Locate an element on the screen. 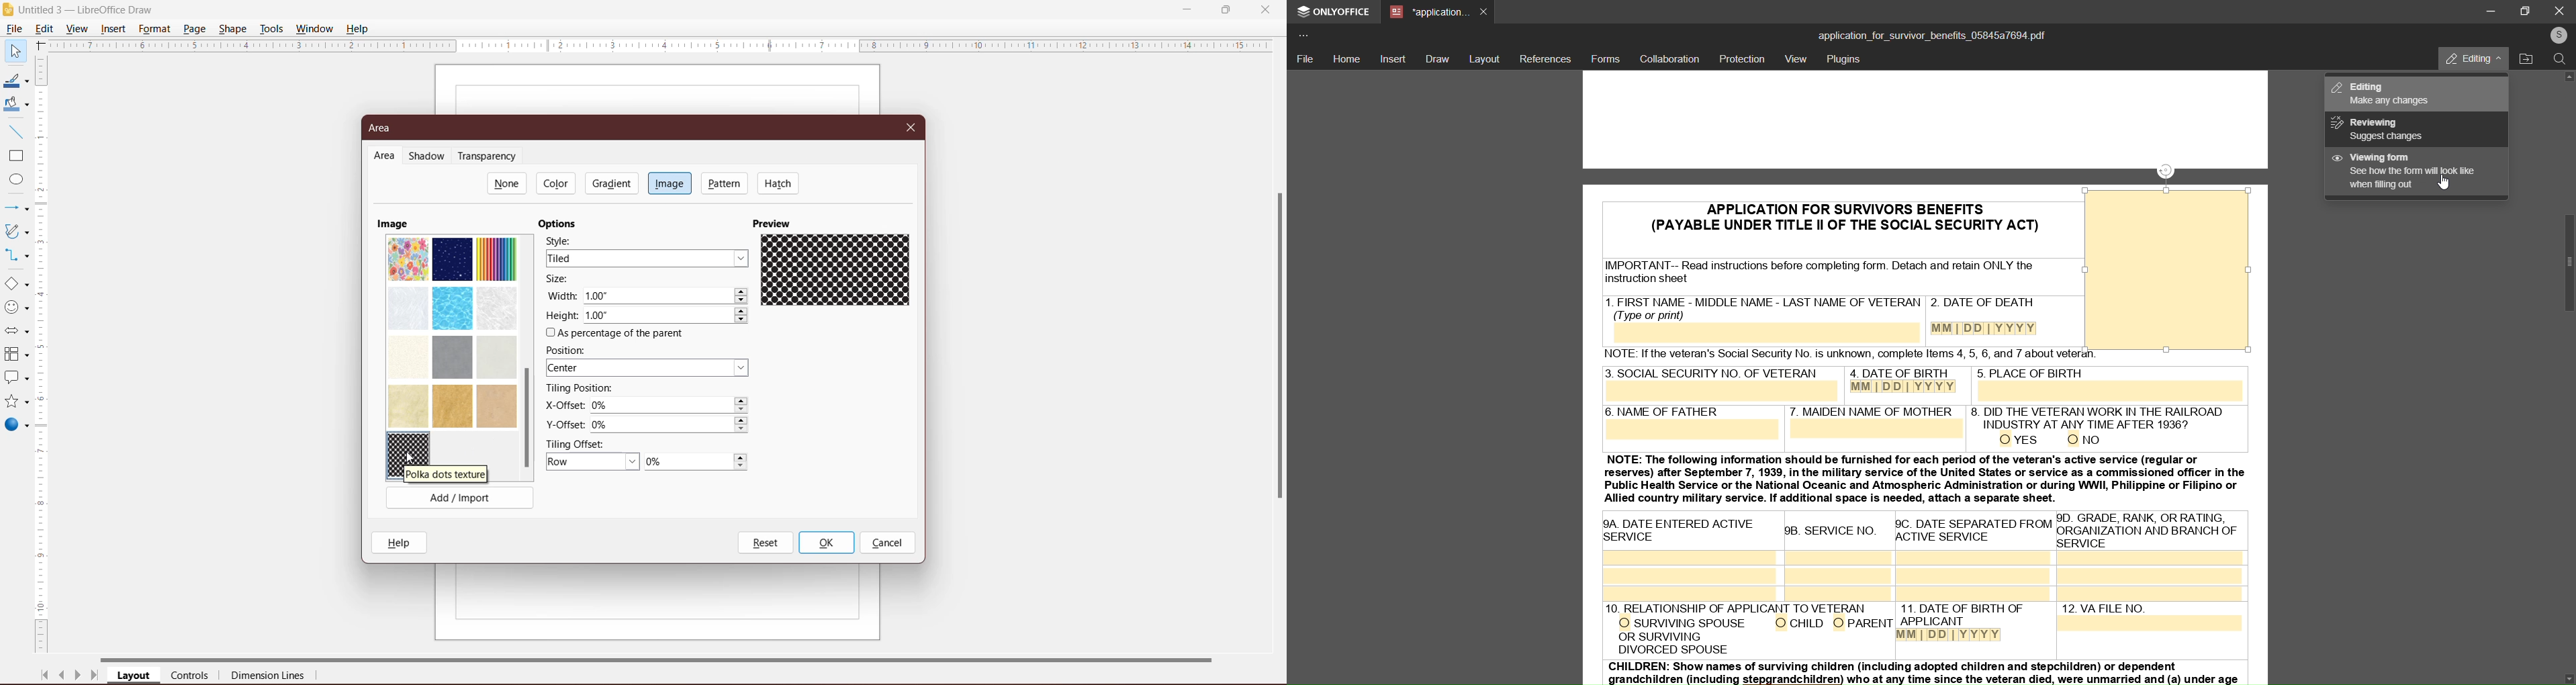 This screenshot has height=700, width=2576. Symbol Shapes is located at coordinates (16, 308).